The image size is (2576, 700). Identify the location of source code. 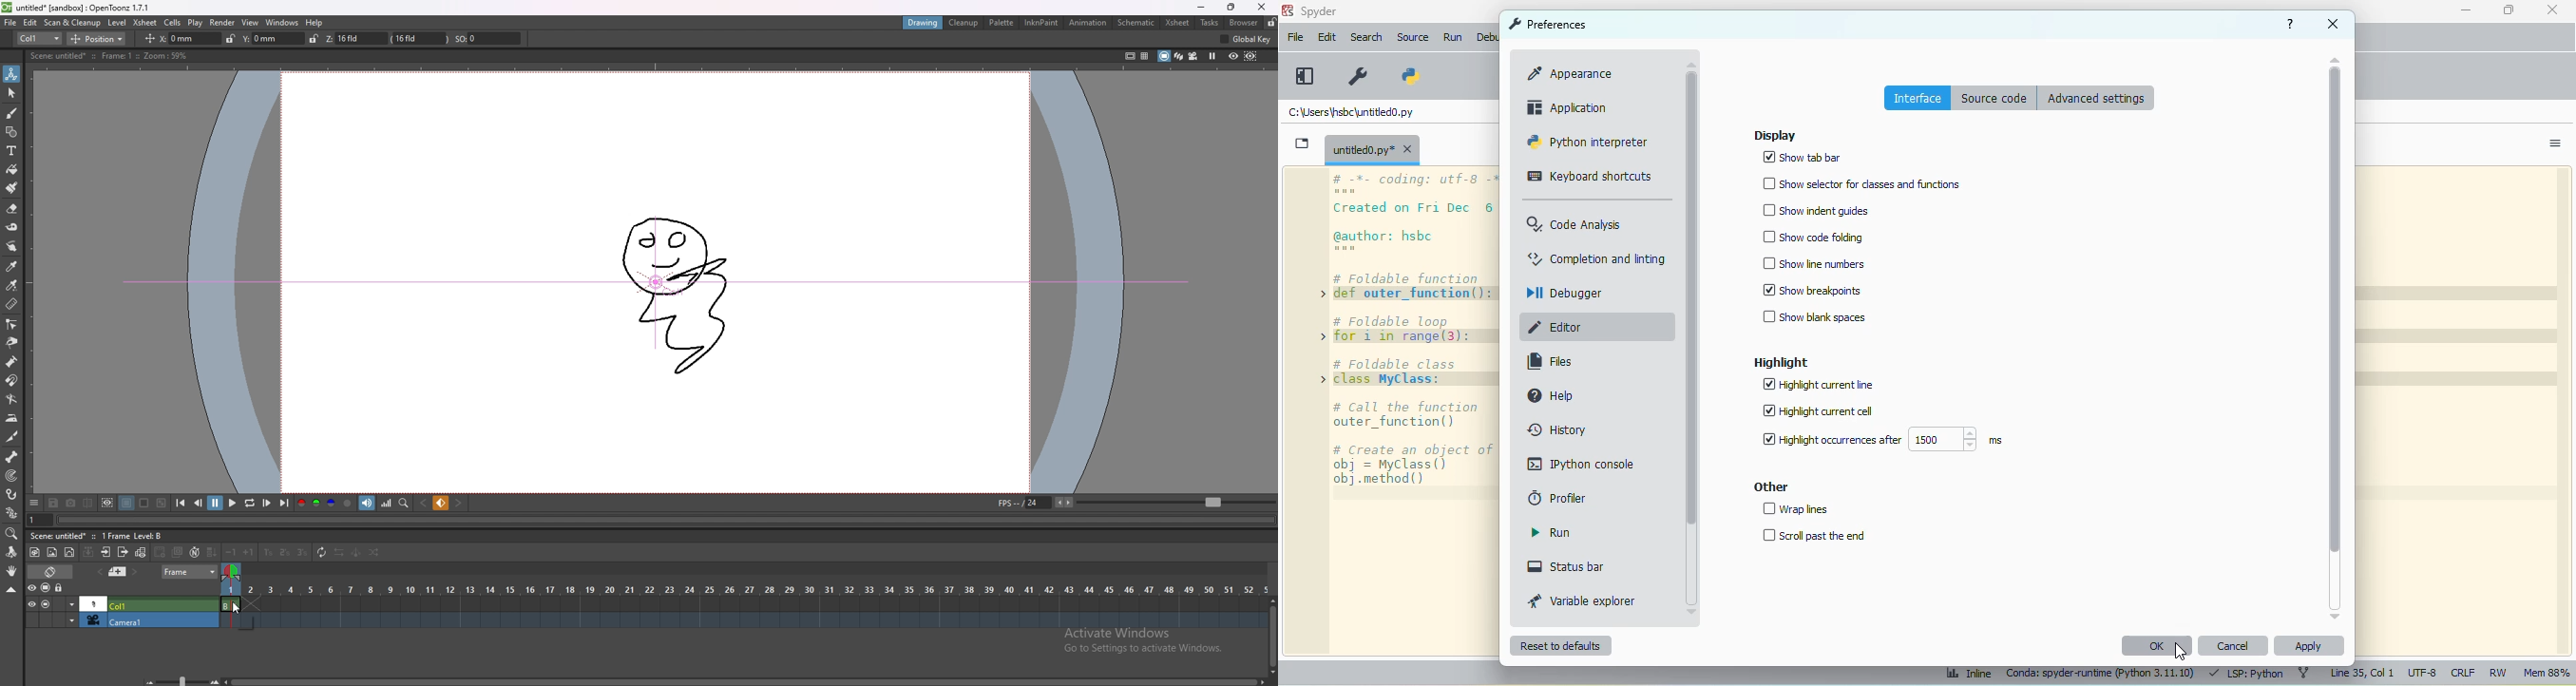
(1994, 98).